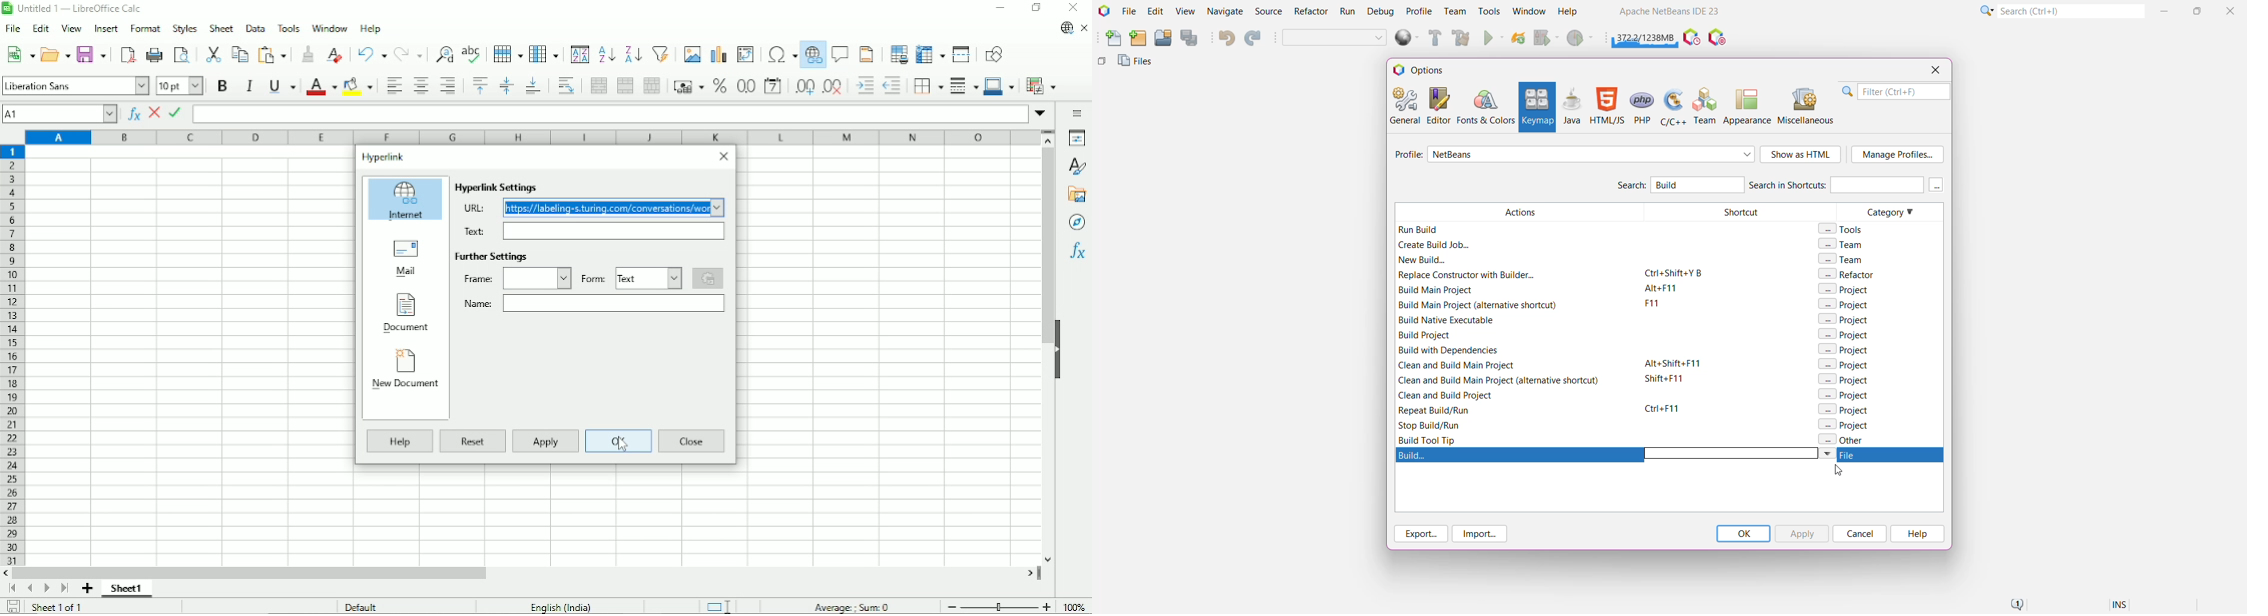  Describe the element at coordinates (1162, 39) in the screenshot. I see `Open Project` at that location.